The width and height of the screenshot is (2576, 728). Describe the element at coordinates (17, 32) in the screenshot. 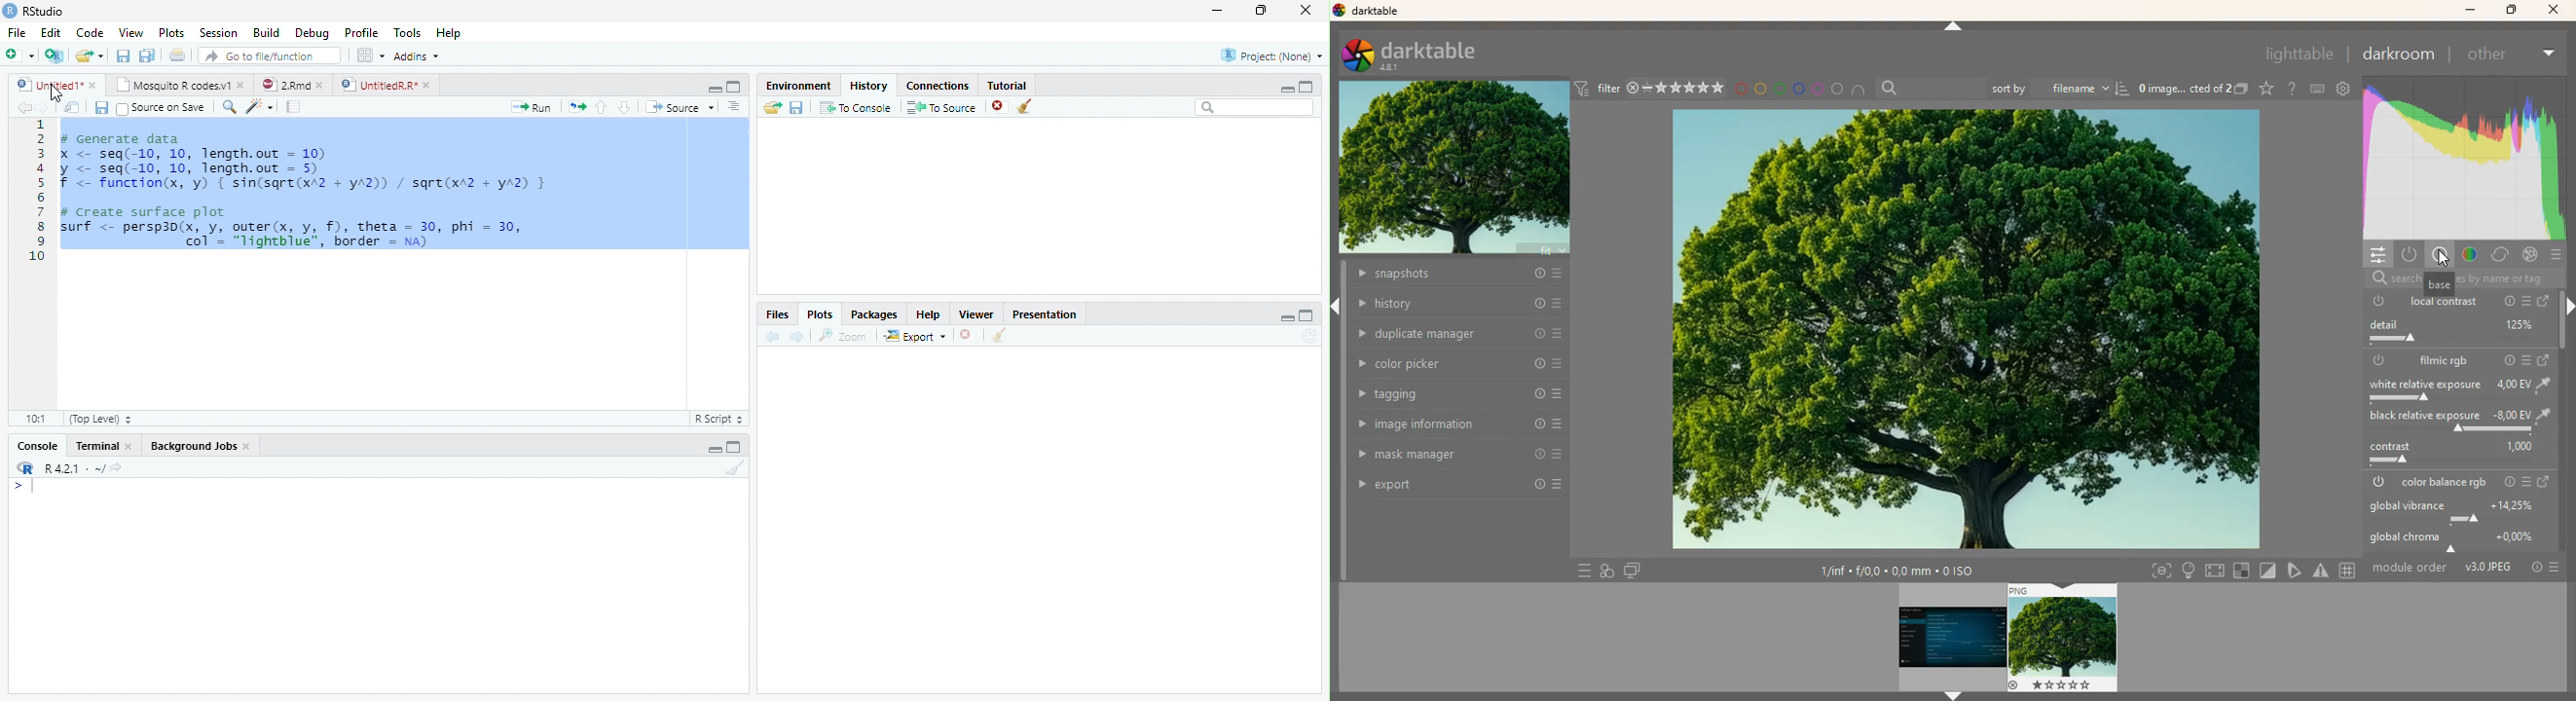

I see `File` at that location.